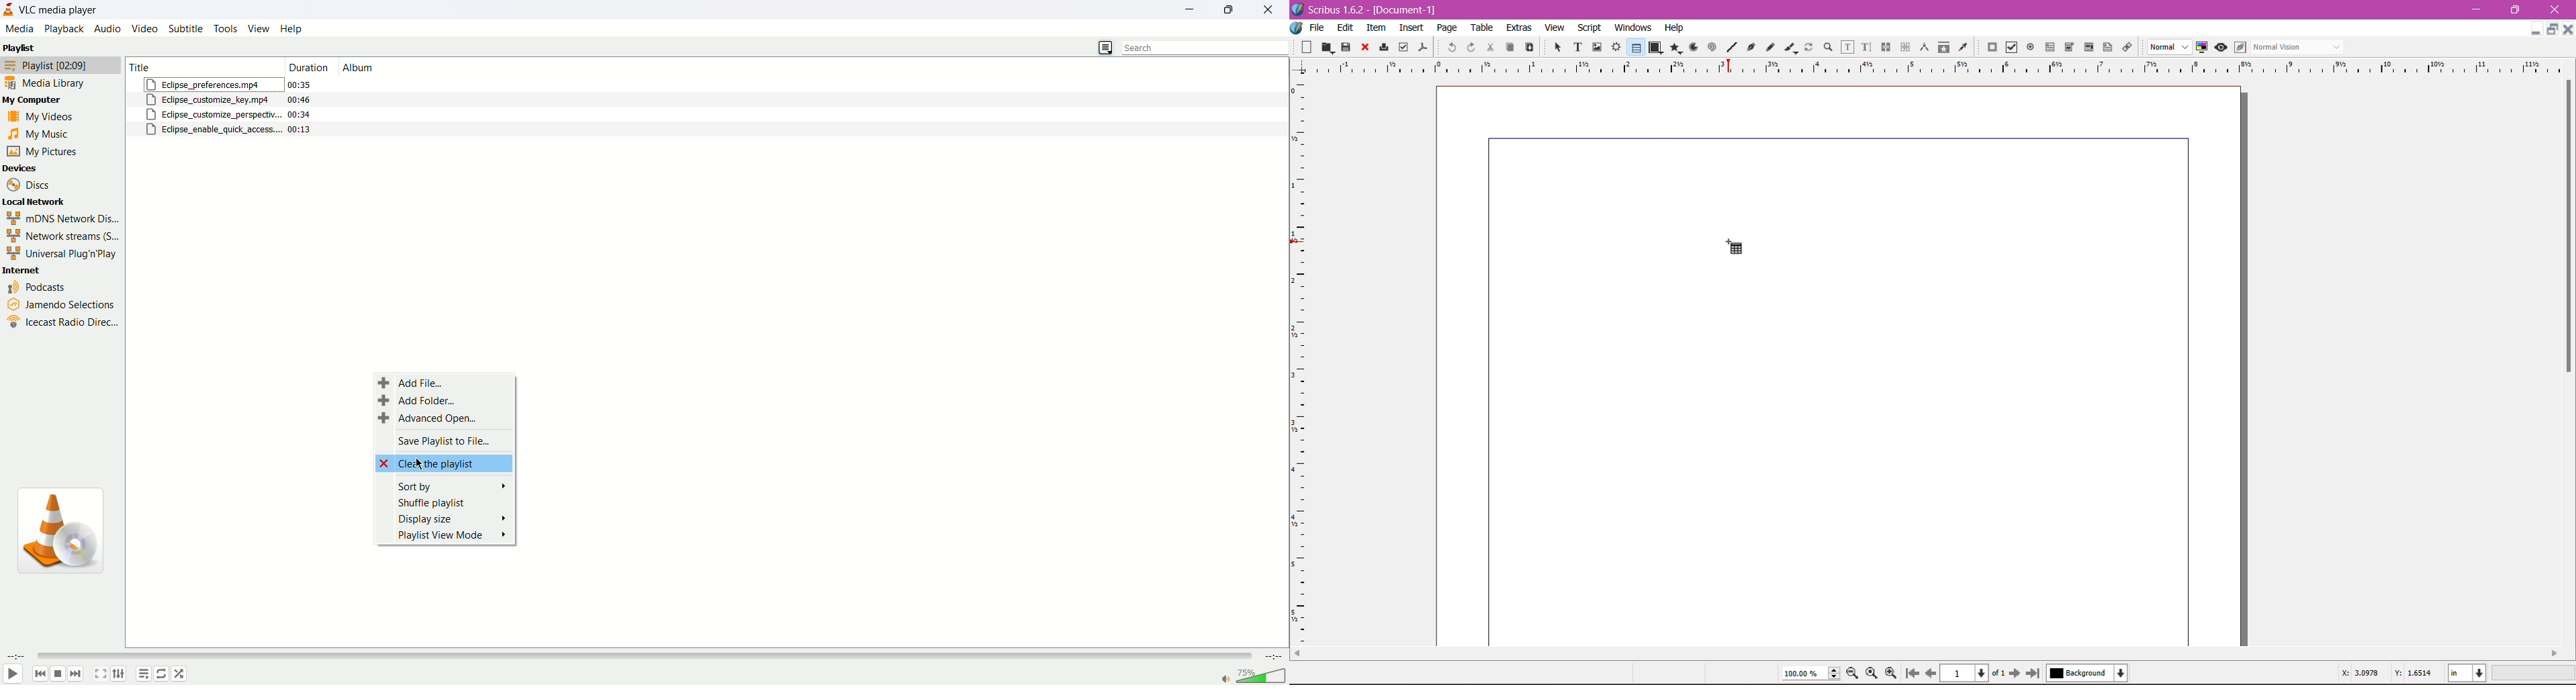  What do you see at coordinates (1884, 47) in the screenshot?
I see `Link Text Frames` at bounding box center [1884, 47].